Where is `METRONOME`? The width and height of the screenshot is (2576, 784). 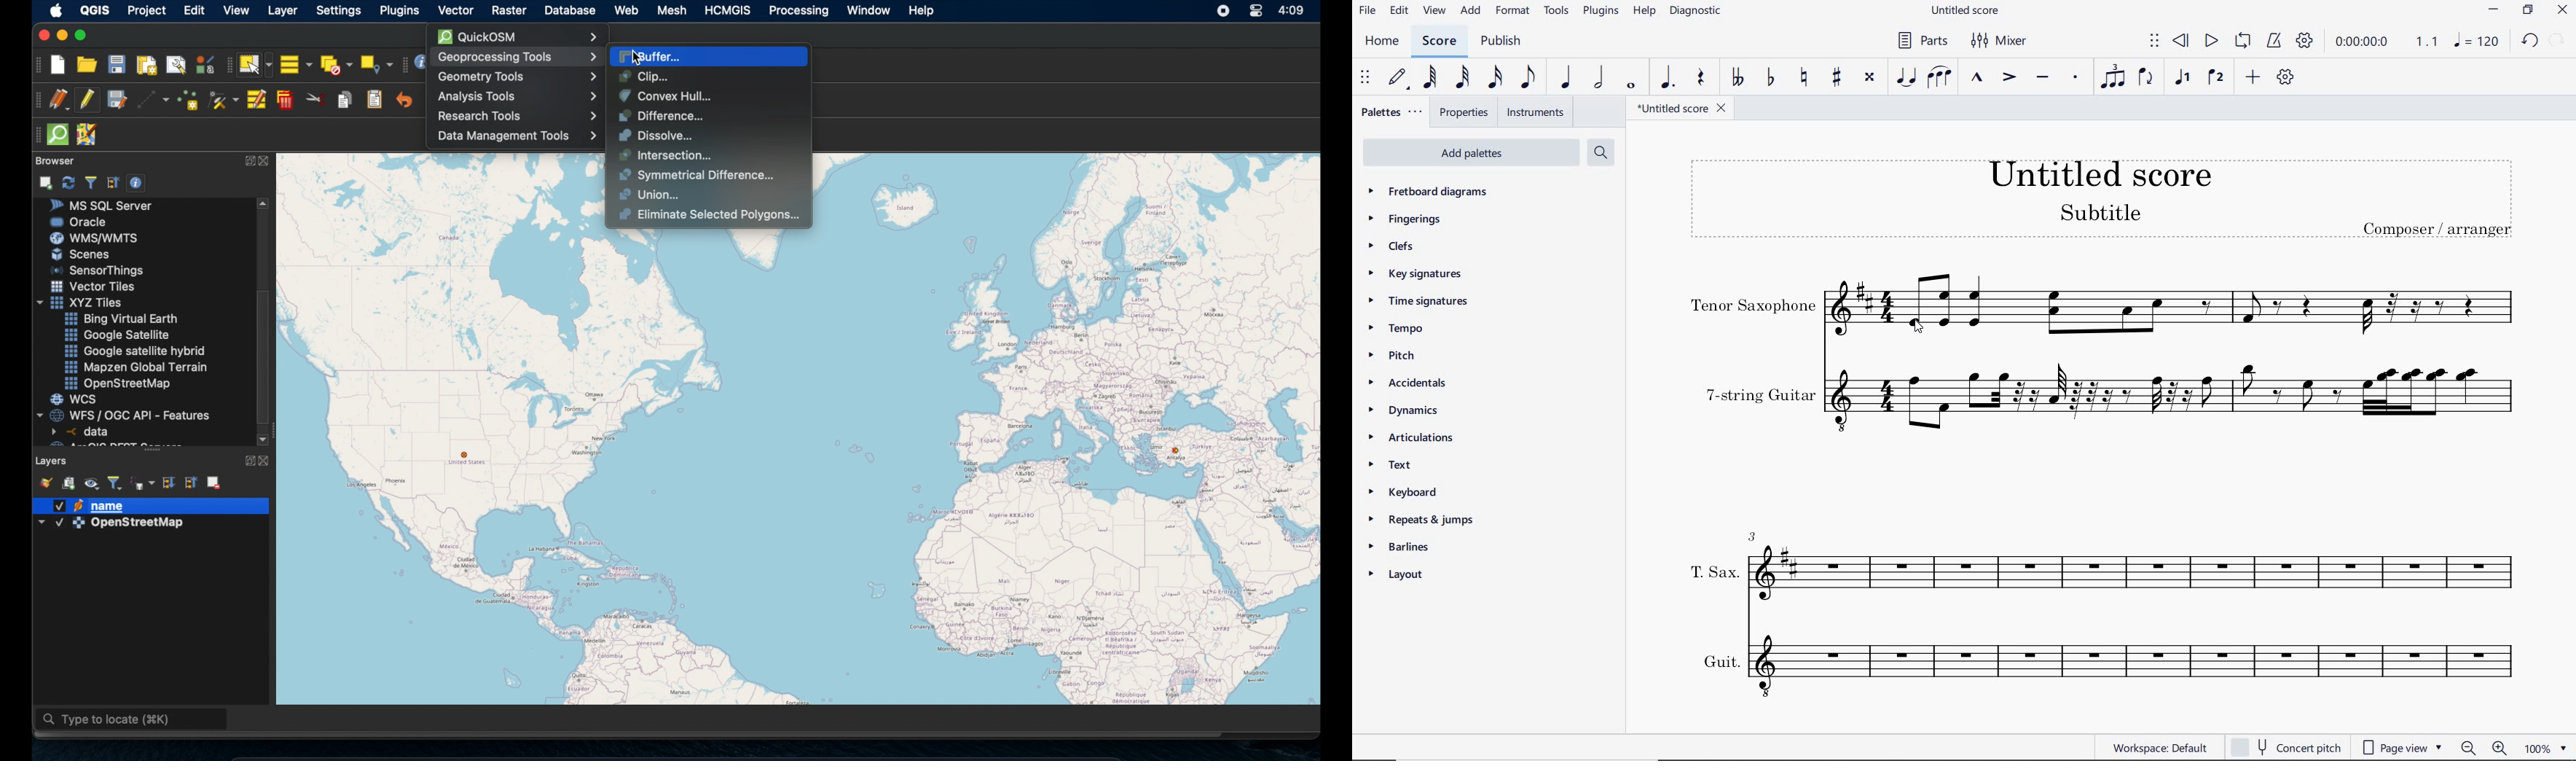
METRONOME is located at coordinates (2274, 39).